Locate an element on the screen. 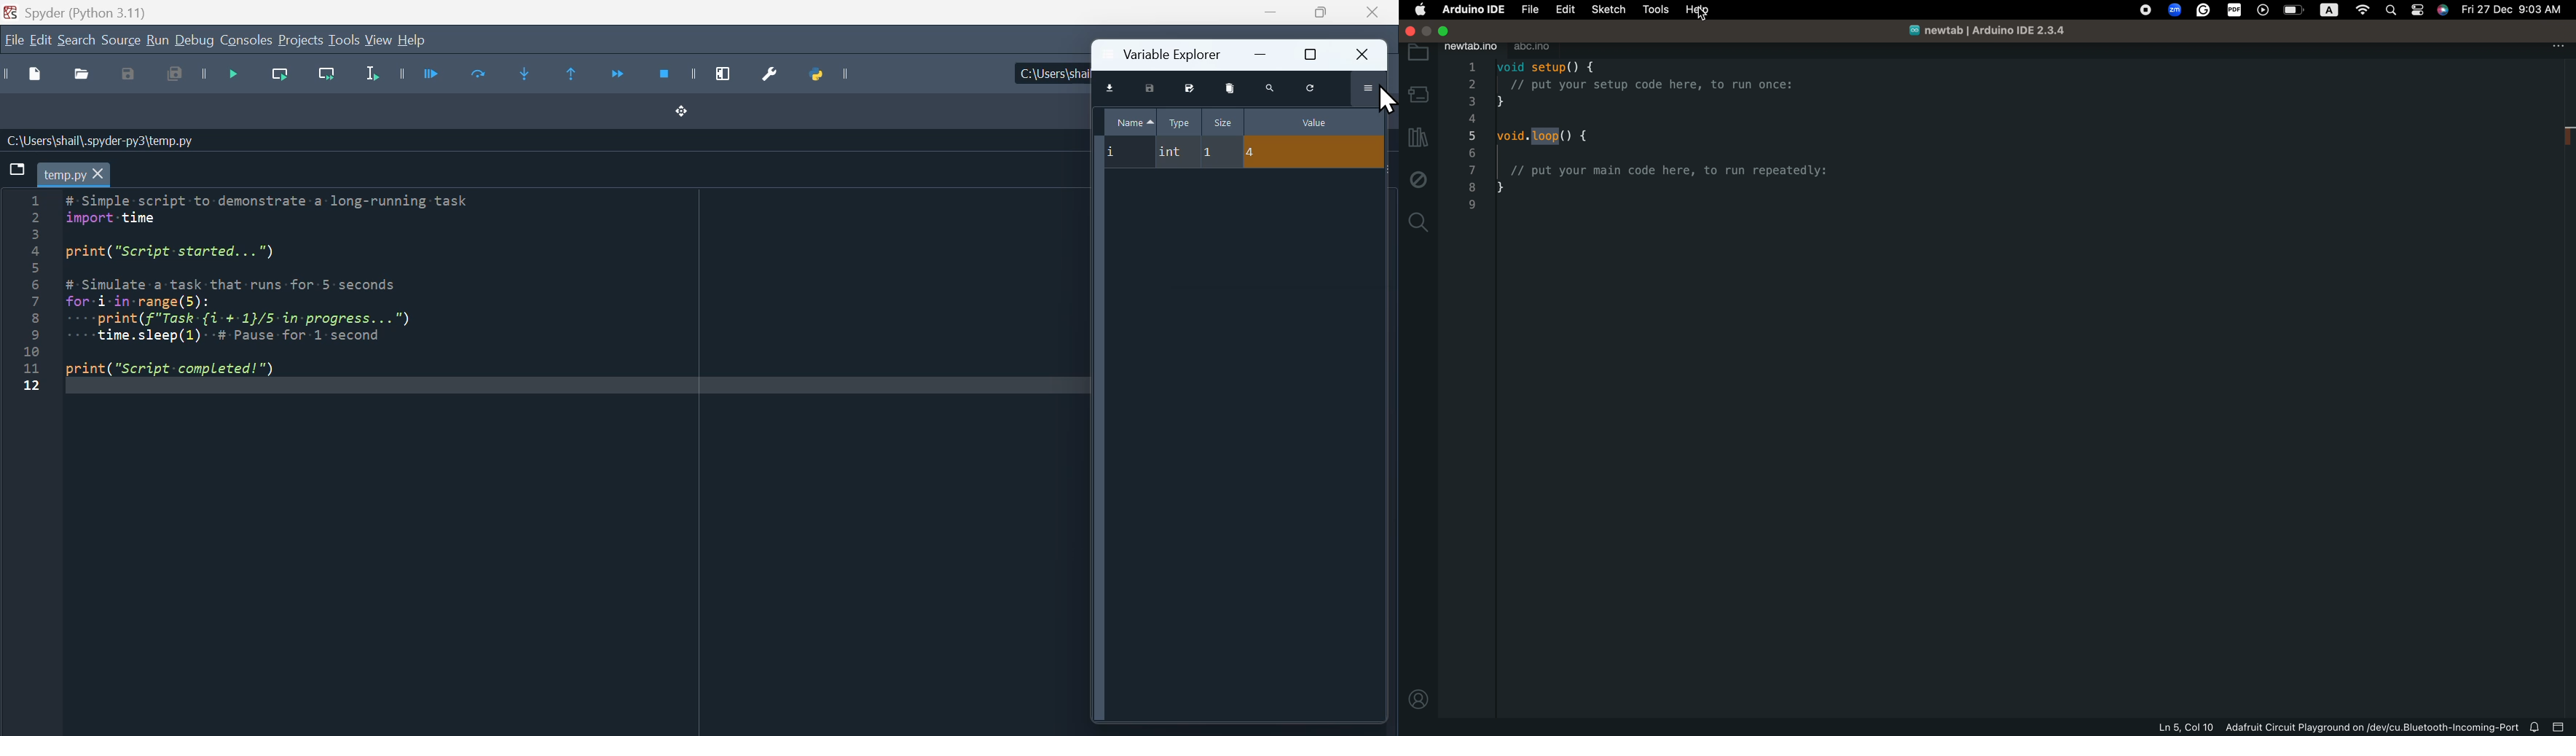  run is located at coordinates (157, 41).